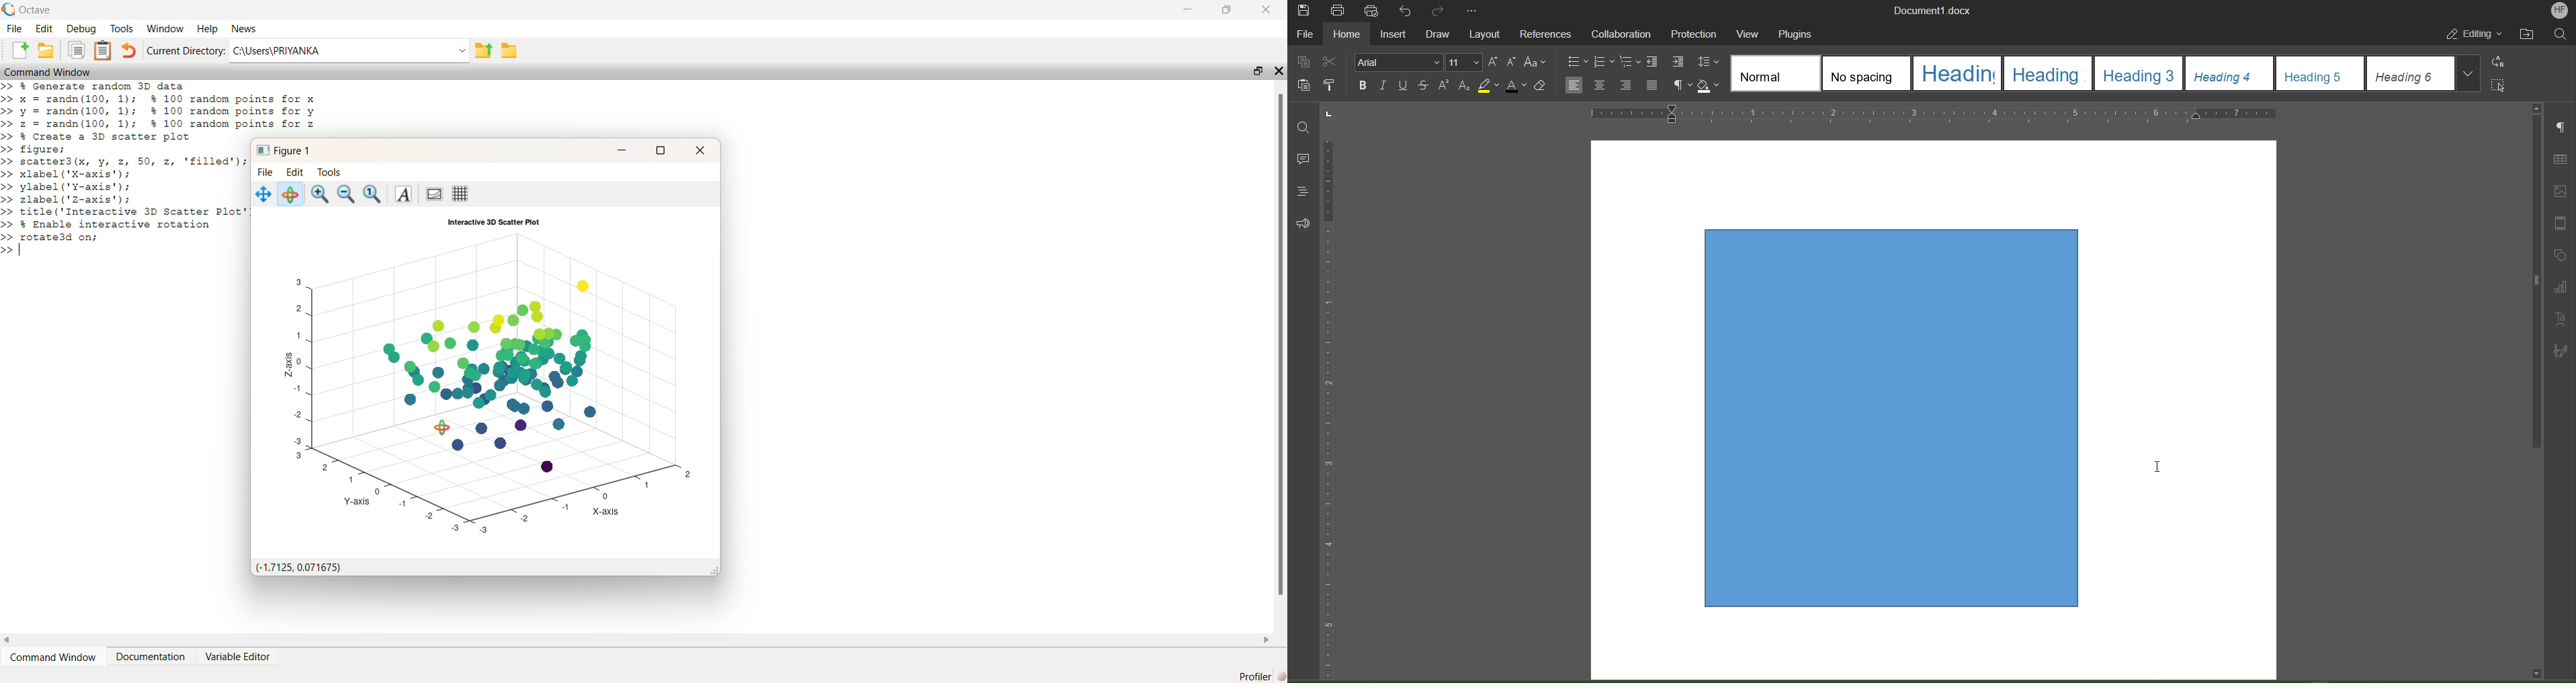  I want to click on , so click(1698, 33).